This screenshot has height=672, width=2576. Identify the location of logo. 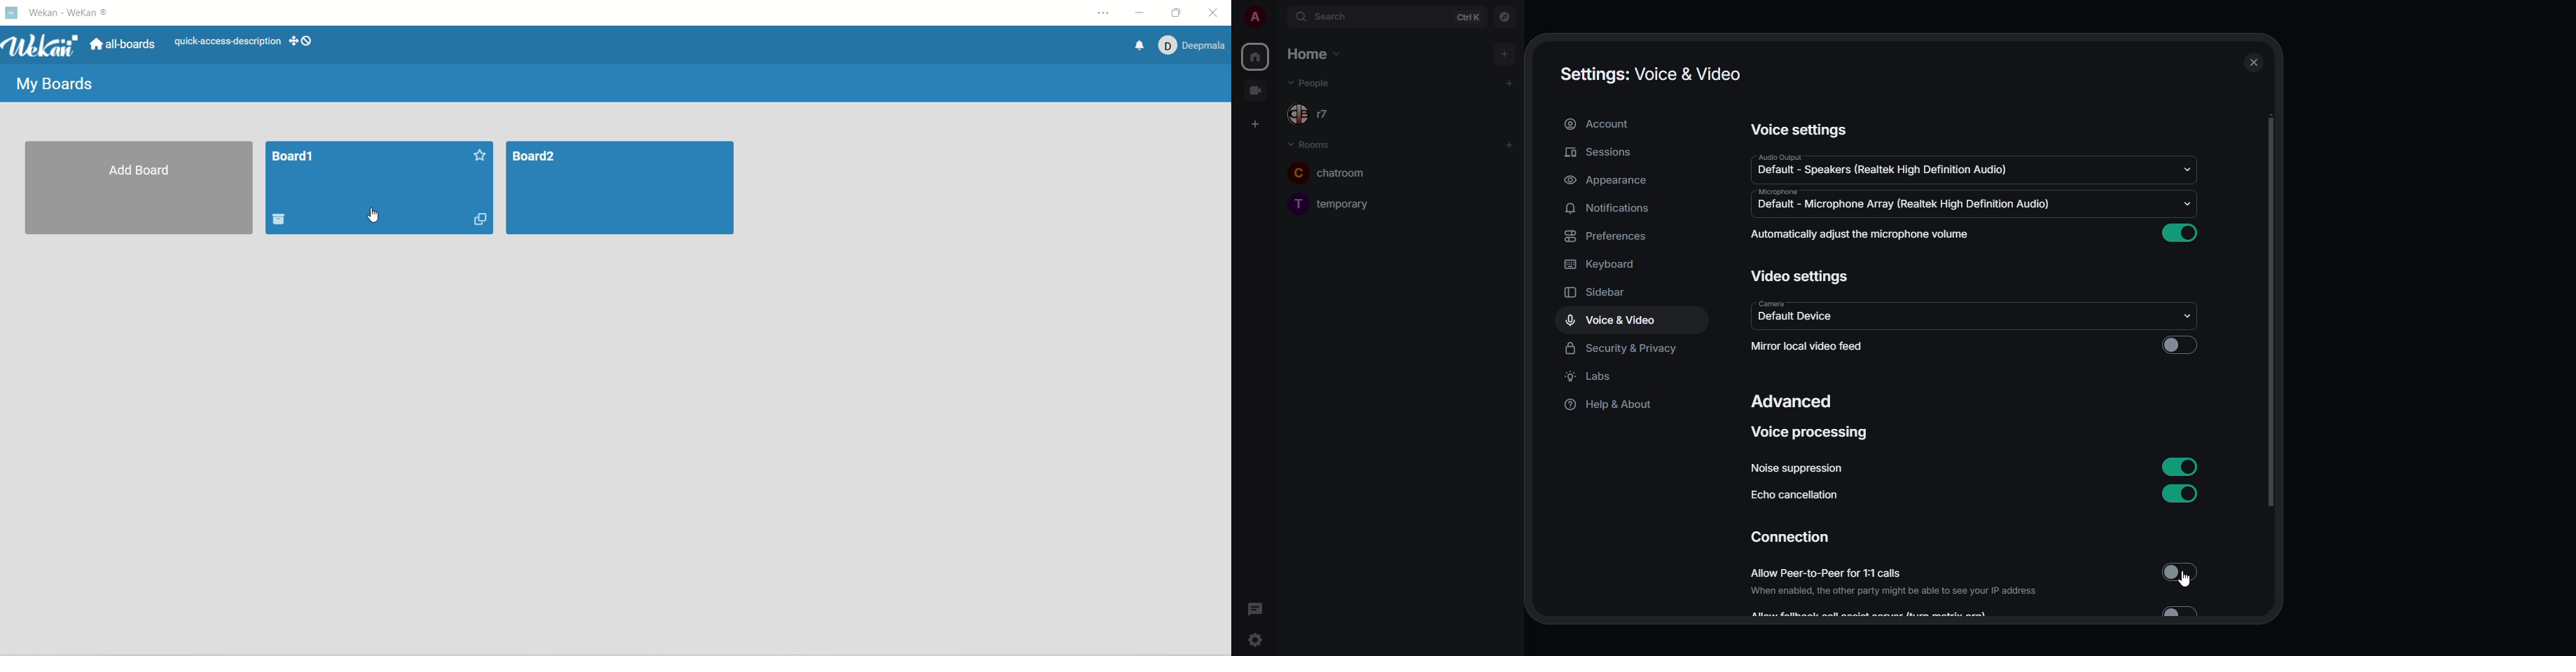
(11, 13).